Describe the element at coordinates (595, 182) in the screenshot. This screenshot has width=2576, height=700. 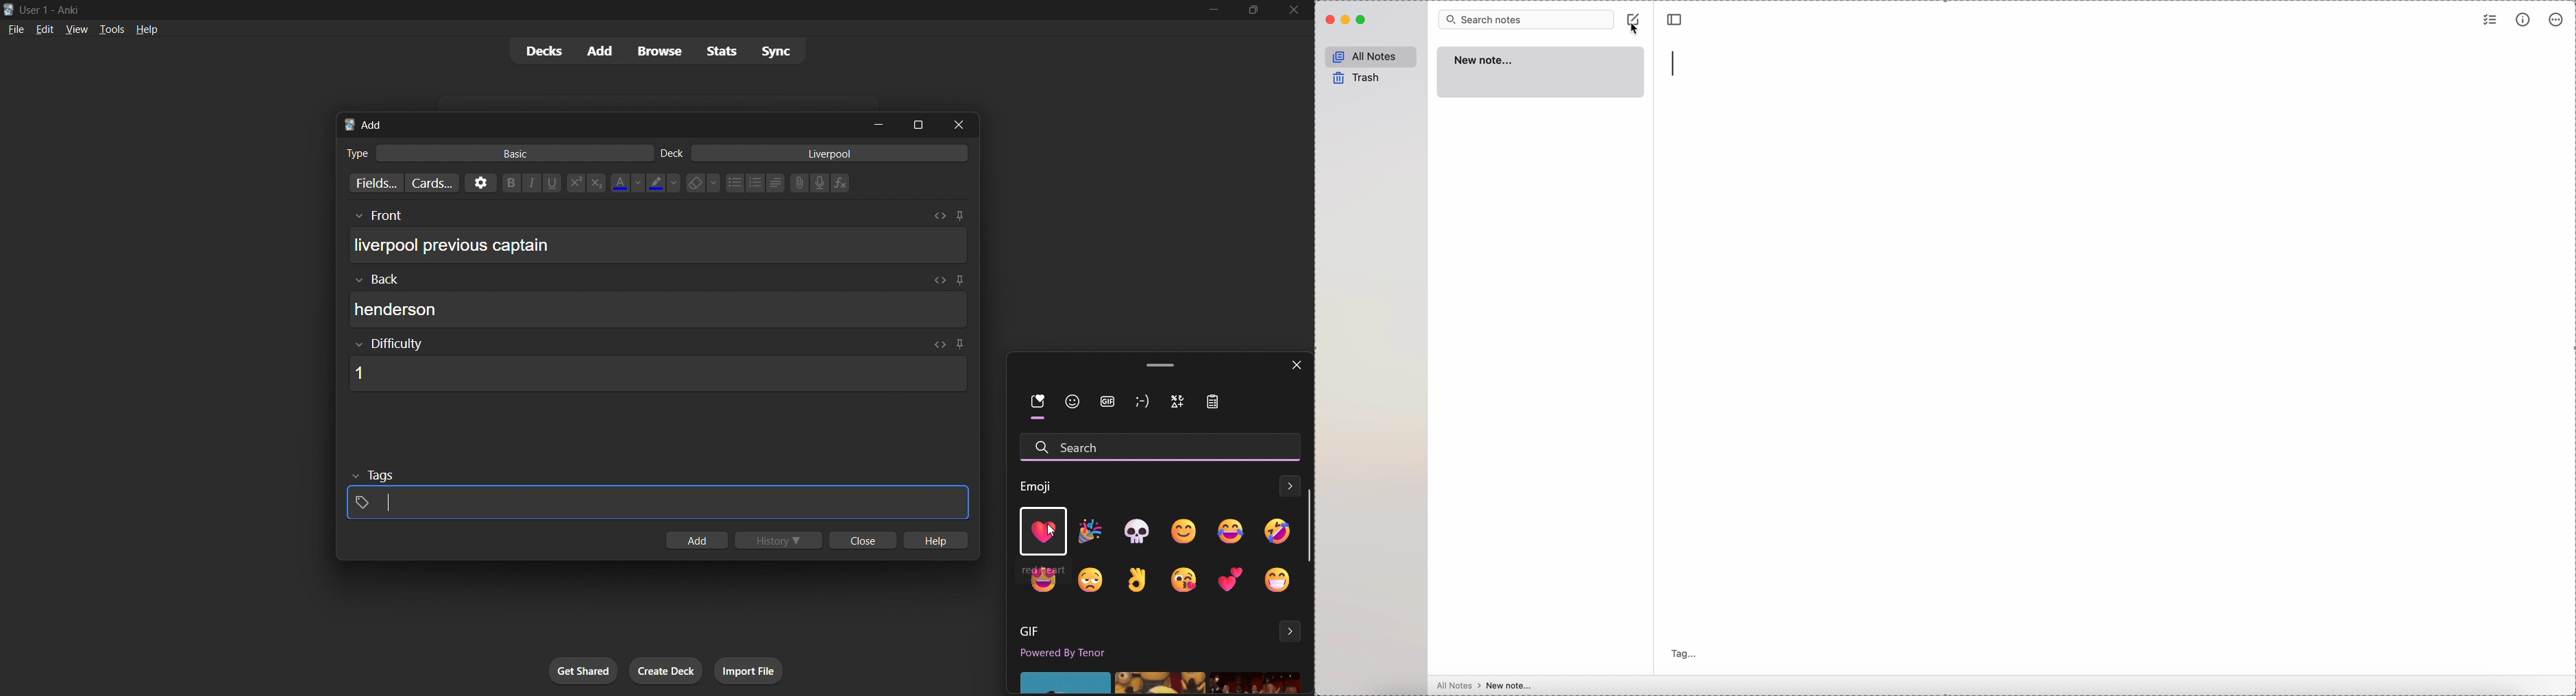
I see `subscript` at that location.